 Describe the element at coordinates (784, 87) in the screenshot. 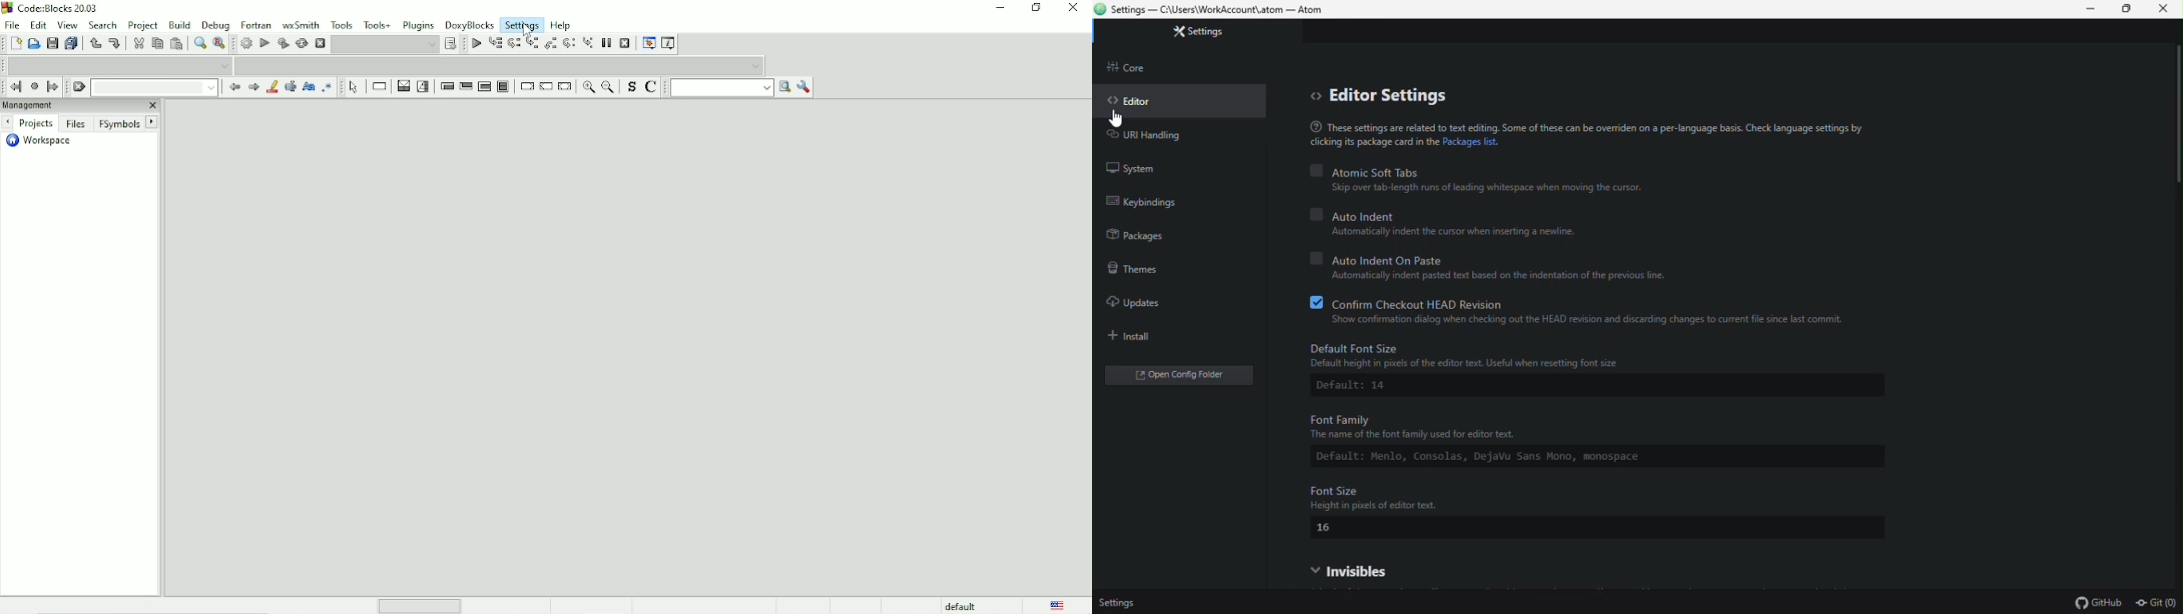

I see `Run search` at that location.